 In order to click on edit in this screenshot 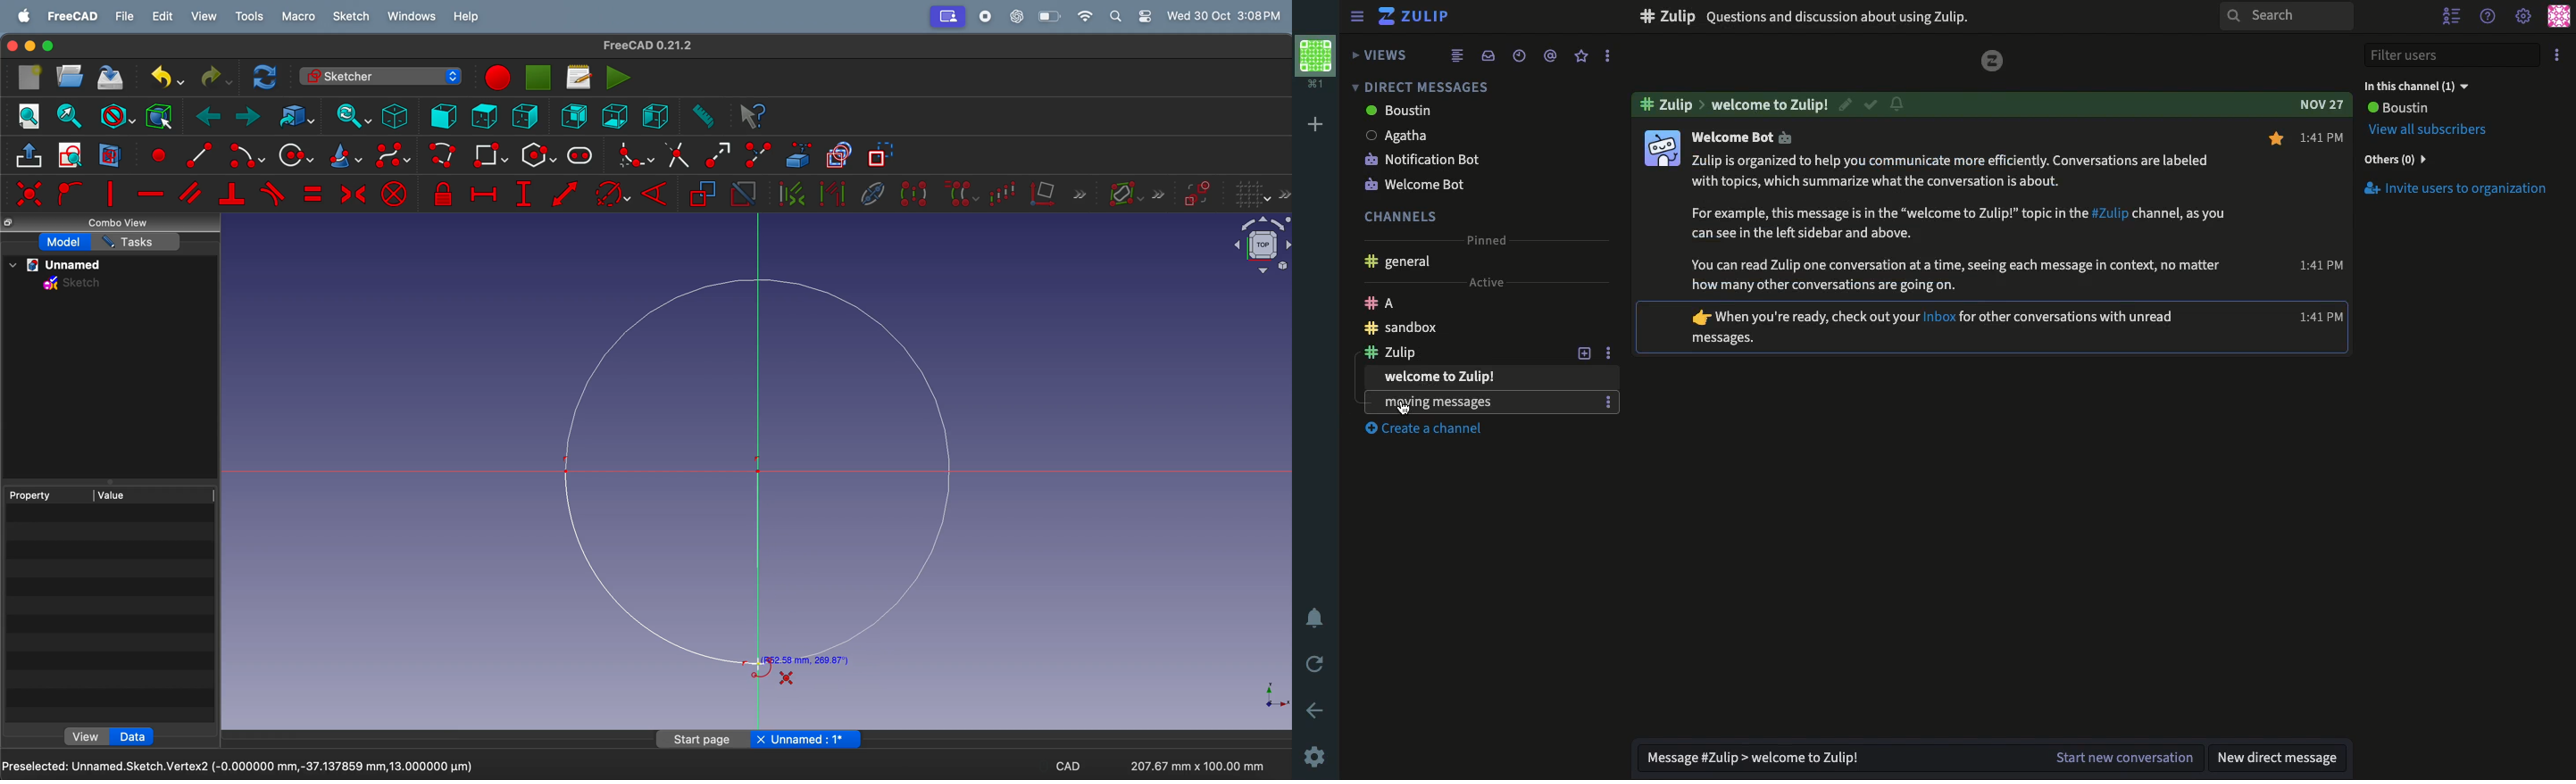, I will do `click(164, 17)`.